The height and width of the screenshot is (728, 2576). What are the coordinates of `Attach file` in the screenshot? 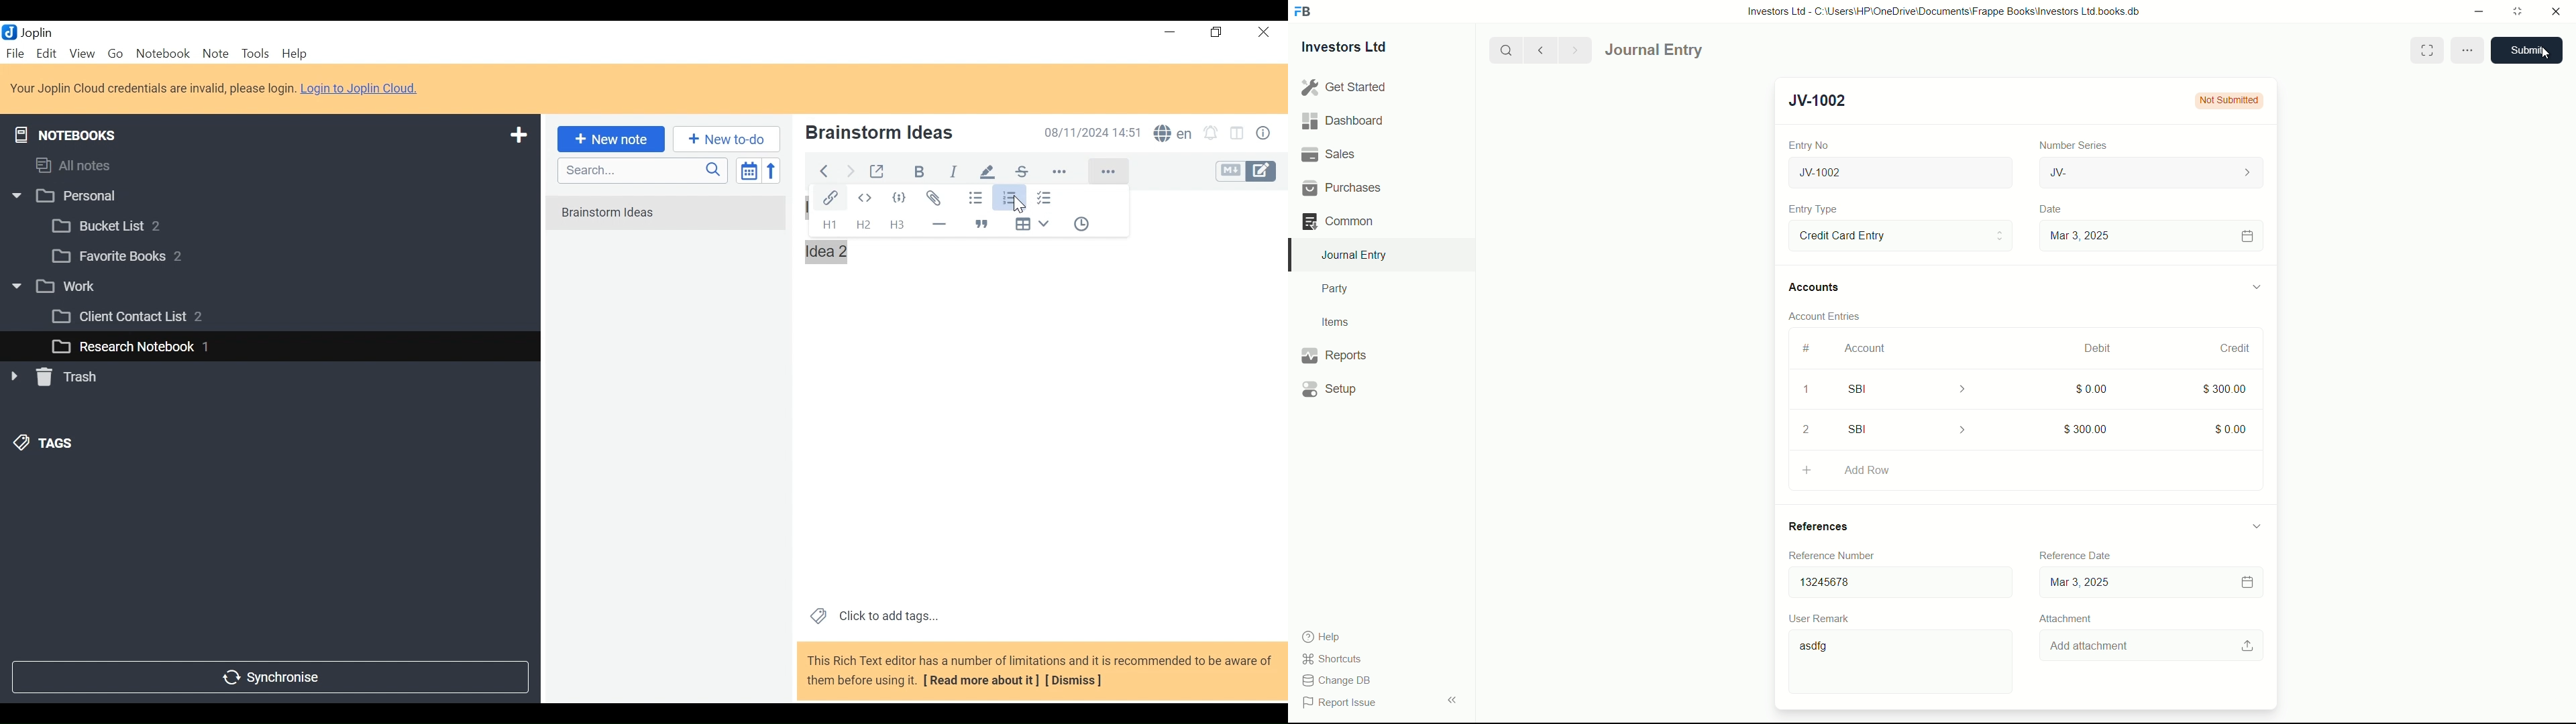 It's located at (934, 198).